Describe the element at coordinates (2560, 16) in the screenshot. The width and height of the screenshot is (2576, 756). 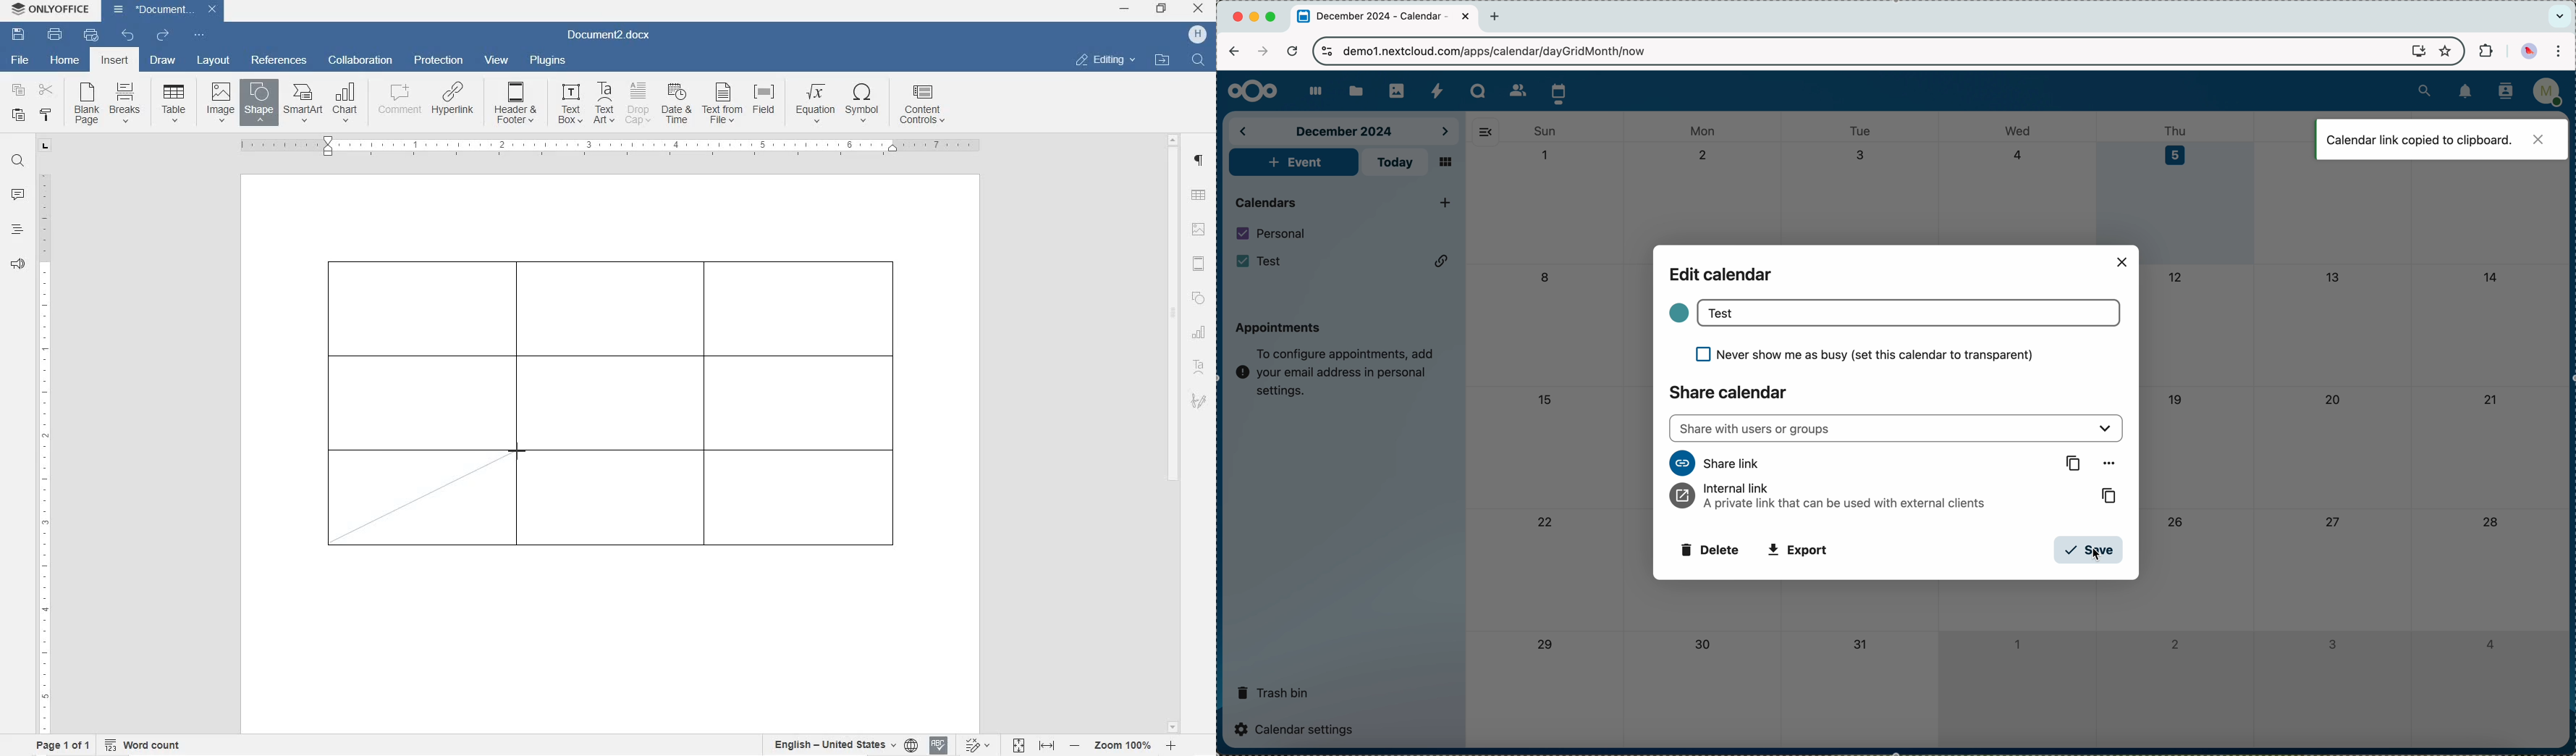
I see `search tabs` at that location.